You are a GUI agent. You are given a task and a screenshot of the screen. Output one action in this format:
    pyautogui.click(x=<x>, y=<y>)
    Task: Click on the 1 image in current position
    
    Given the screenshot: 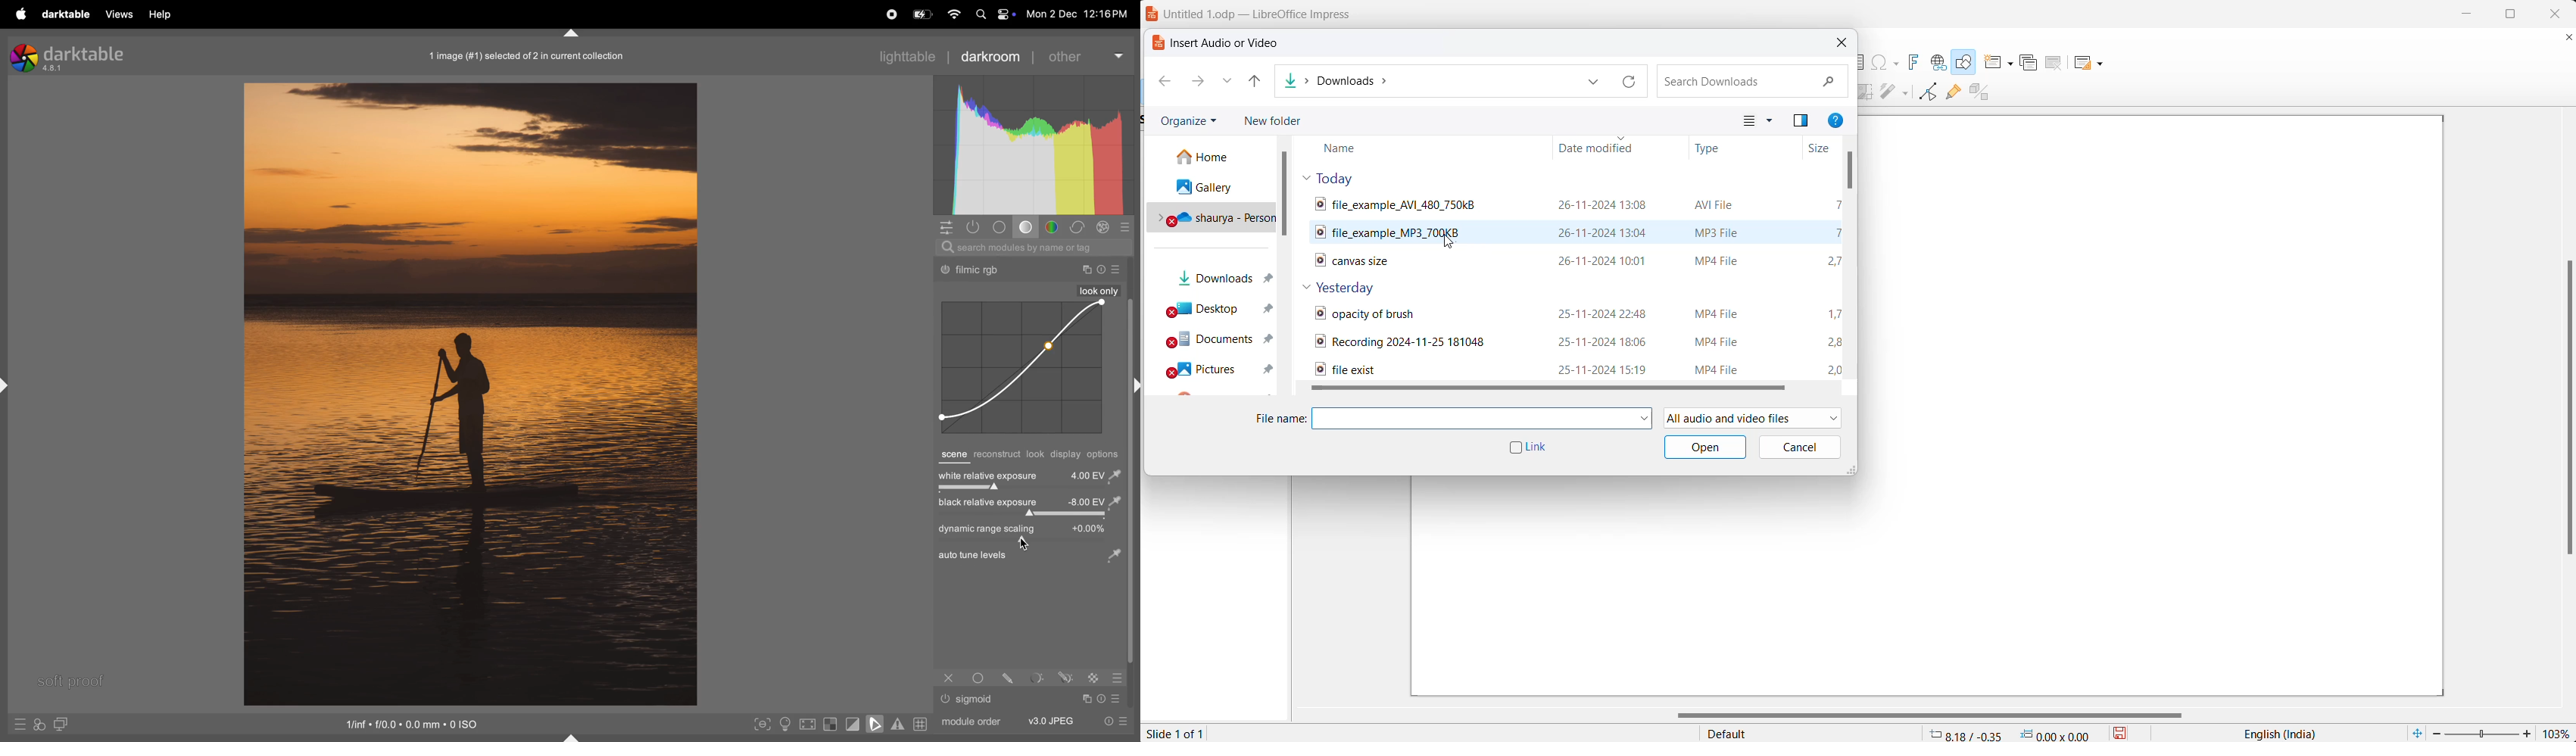 What is the action you would take?
    pyautogui.click(x=524, y=55)
    